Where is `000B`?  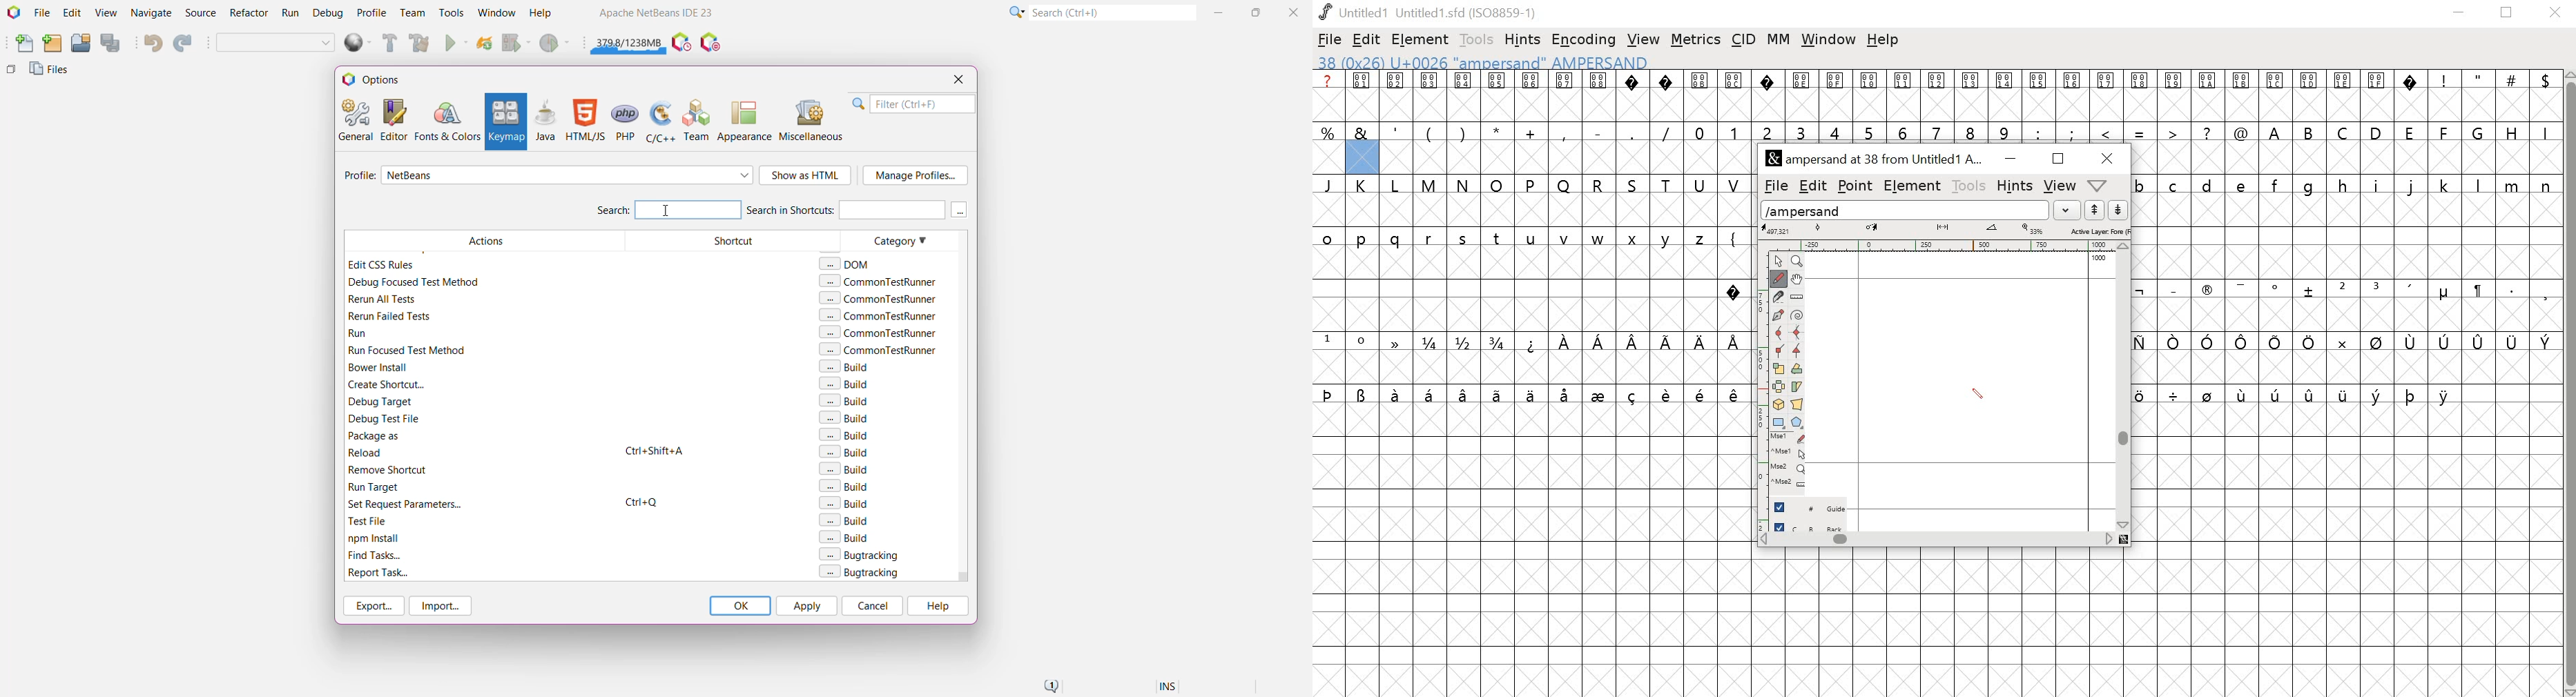
000B is located at coordinates (1699, 95).